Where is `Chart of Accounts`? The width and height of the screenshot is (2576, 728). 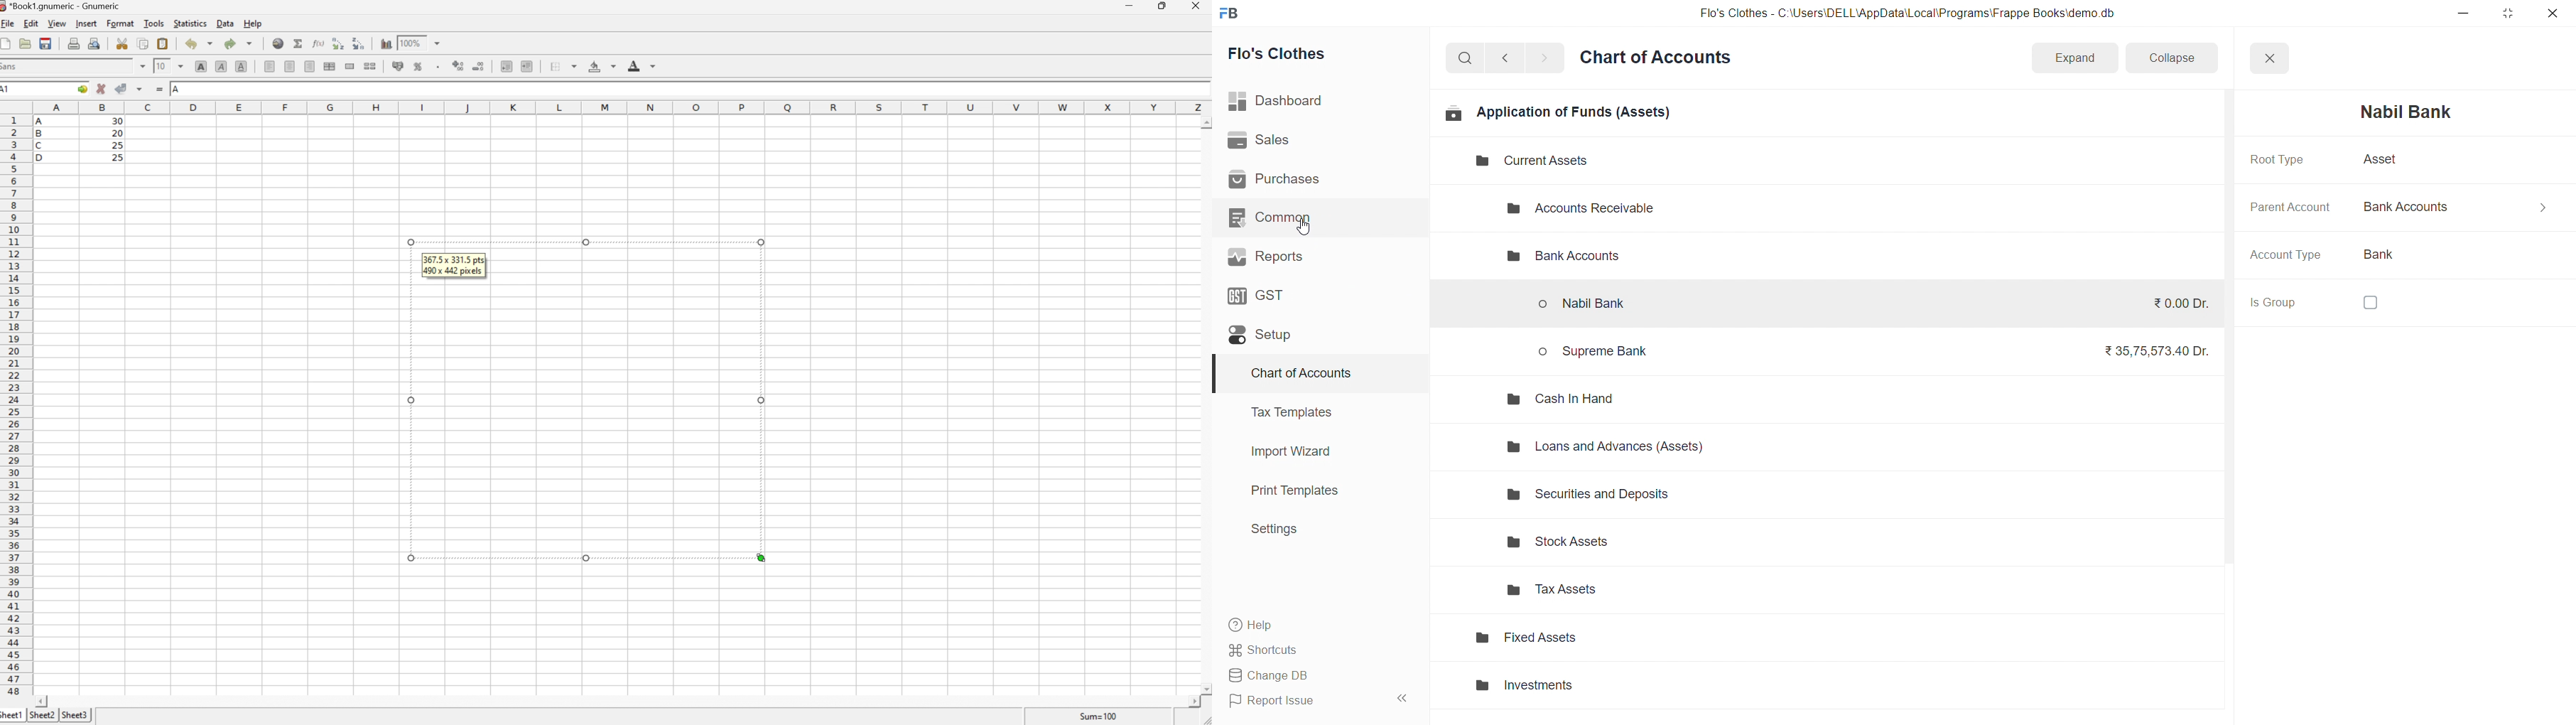 Chart of Accounts is located at coordinates (1660, 58).